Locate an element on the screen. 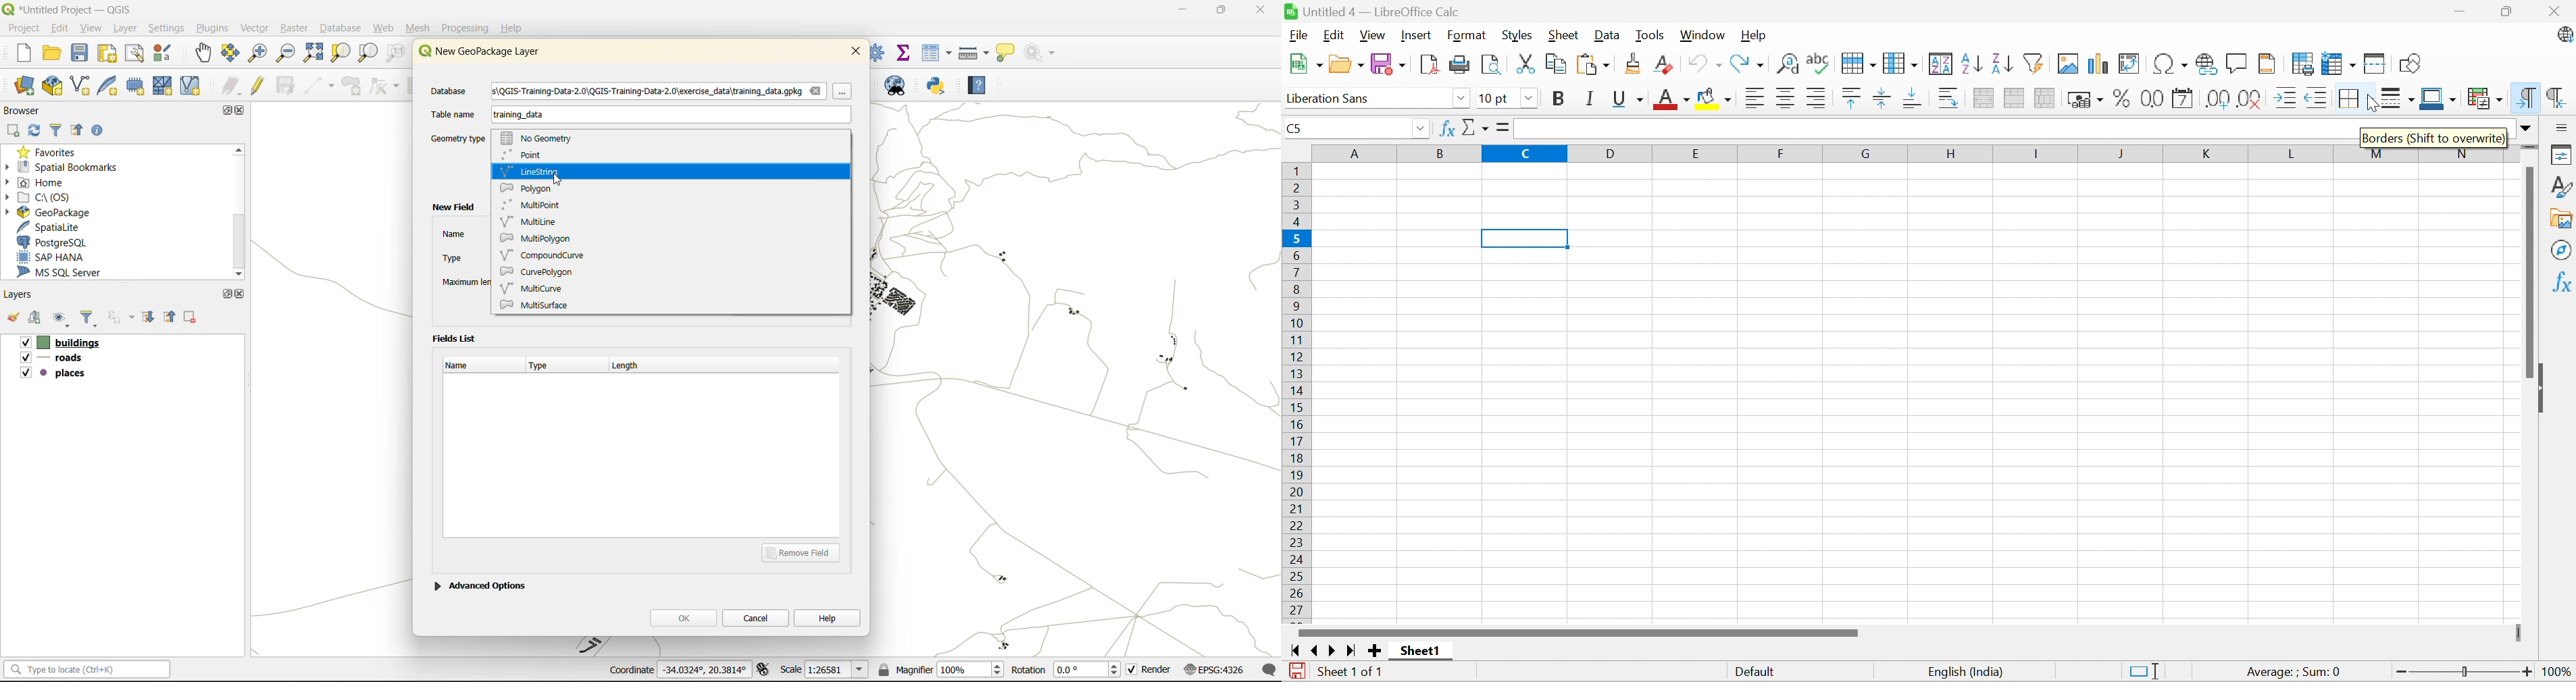 This screenshot has height=700, width=2576. Conditional is located at coordinates (2486, 99).